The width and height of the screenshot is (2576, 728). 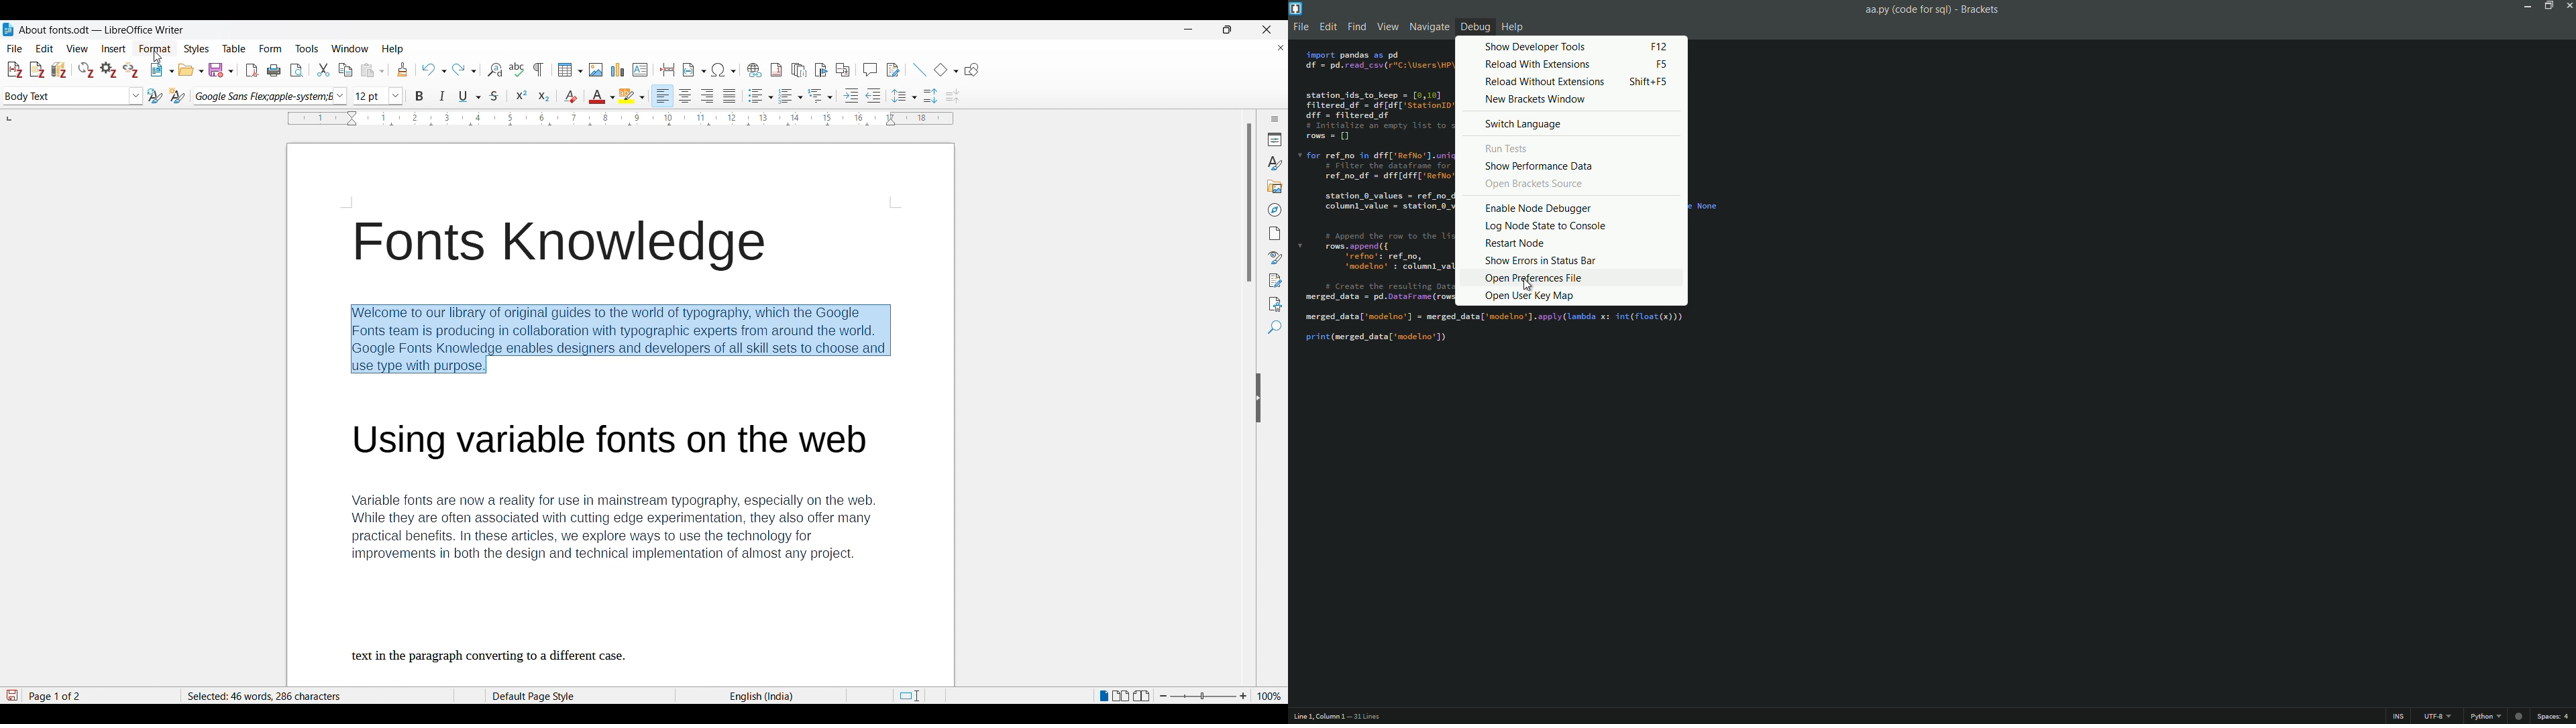 I want to click on Close interface, so click(x=1267, y=29).